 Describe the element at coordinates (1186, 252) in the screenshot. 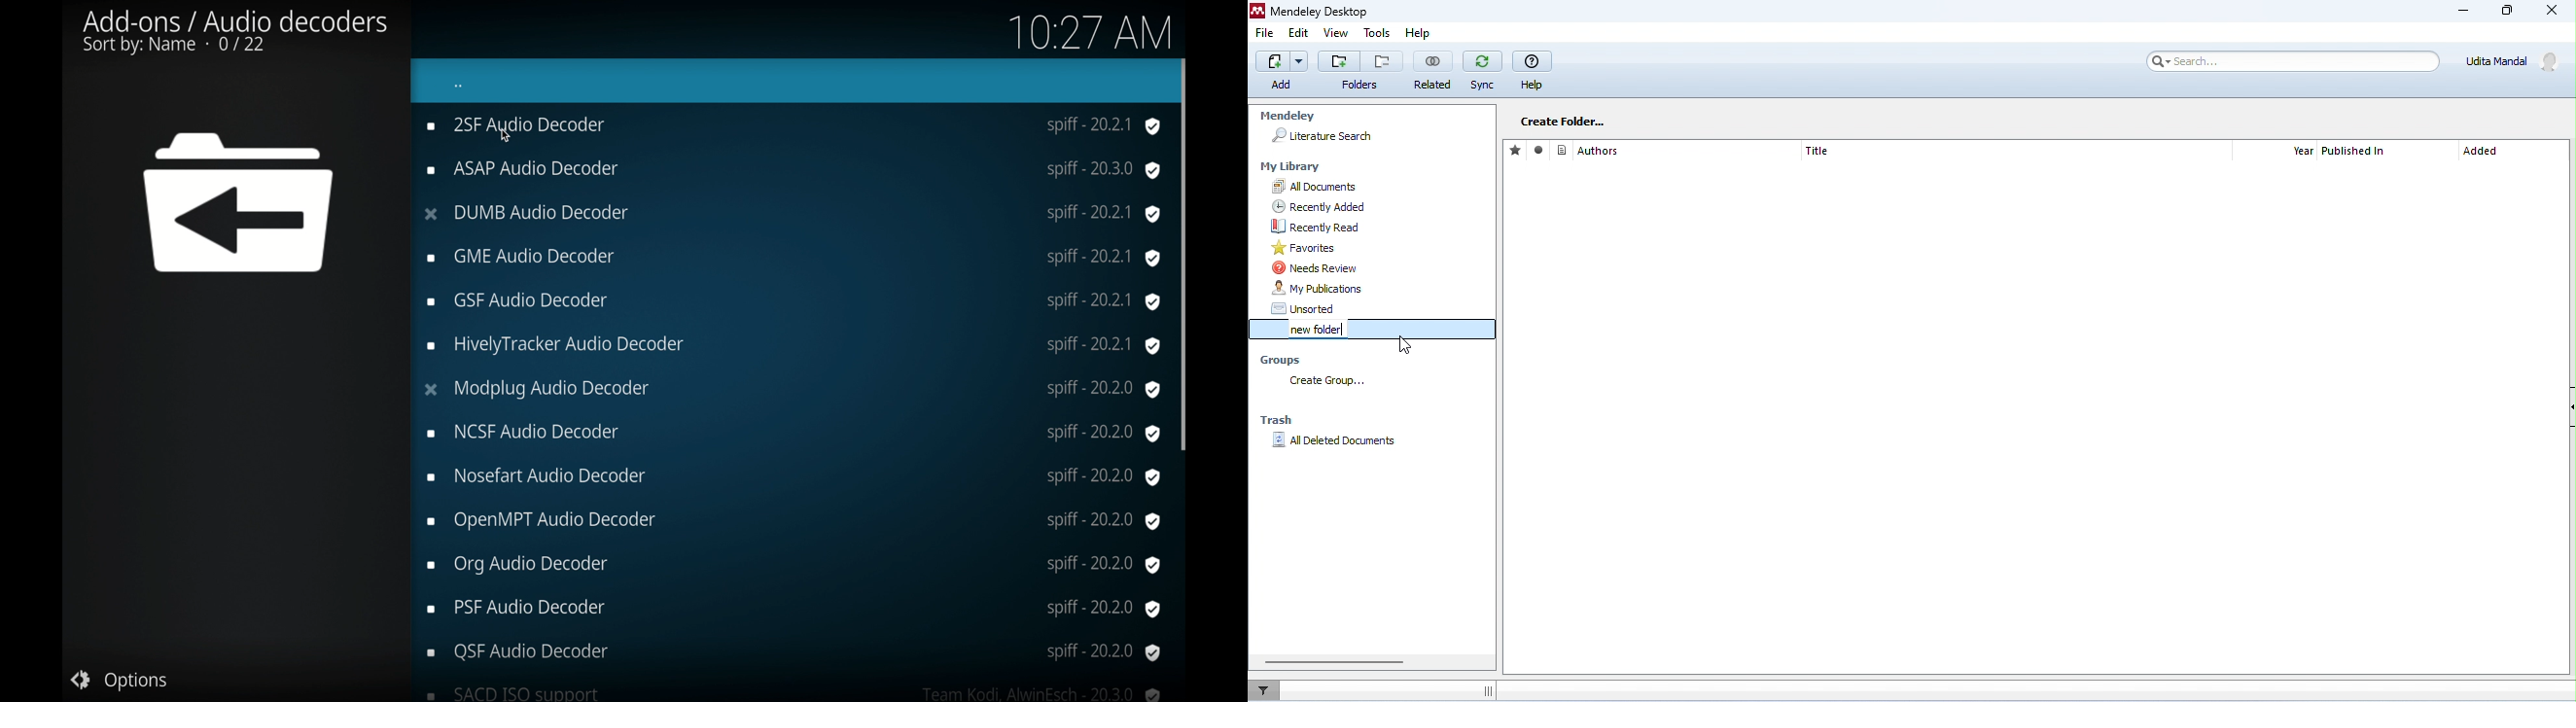

I see `scroll box` at that location.